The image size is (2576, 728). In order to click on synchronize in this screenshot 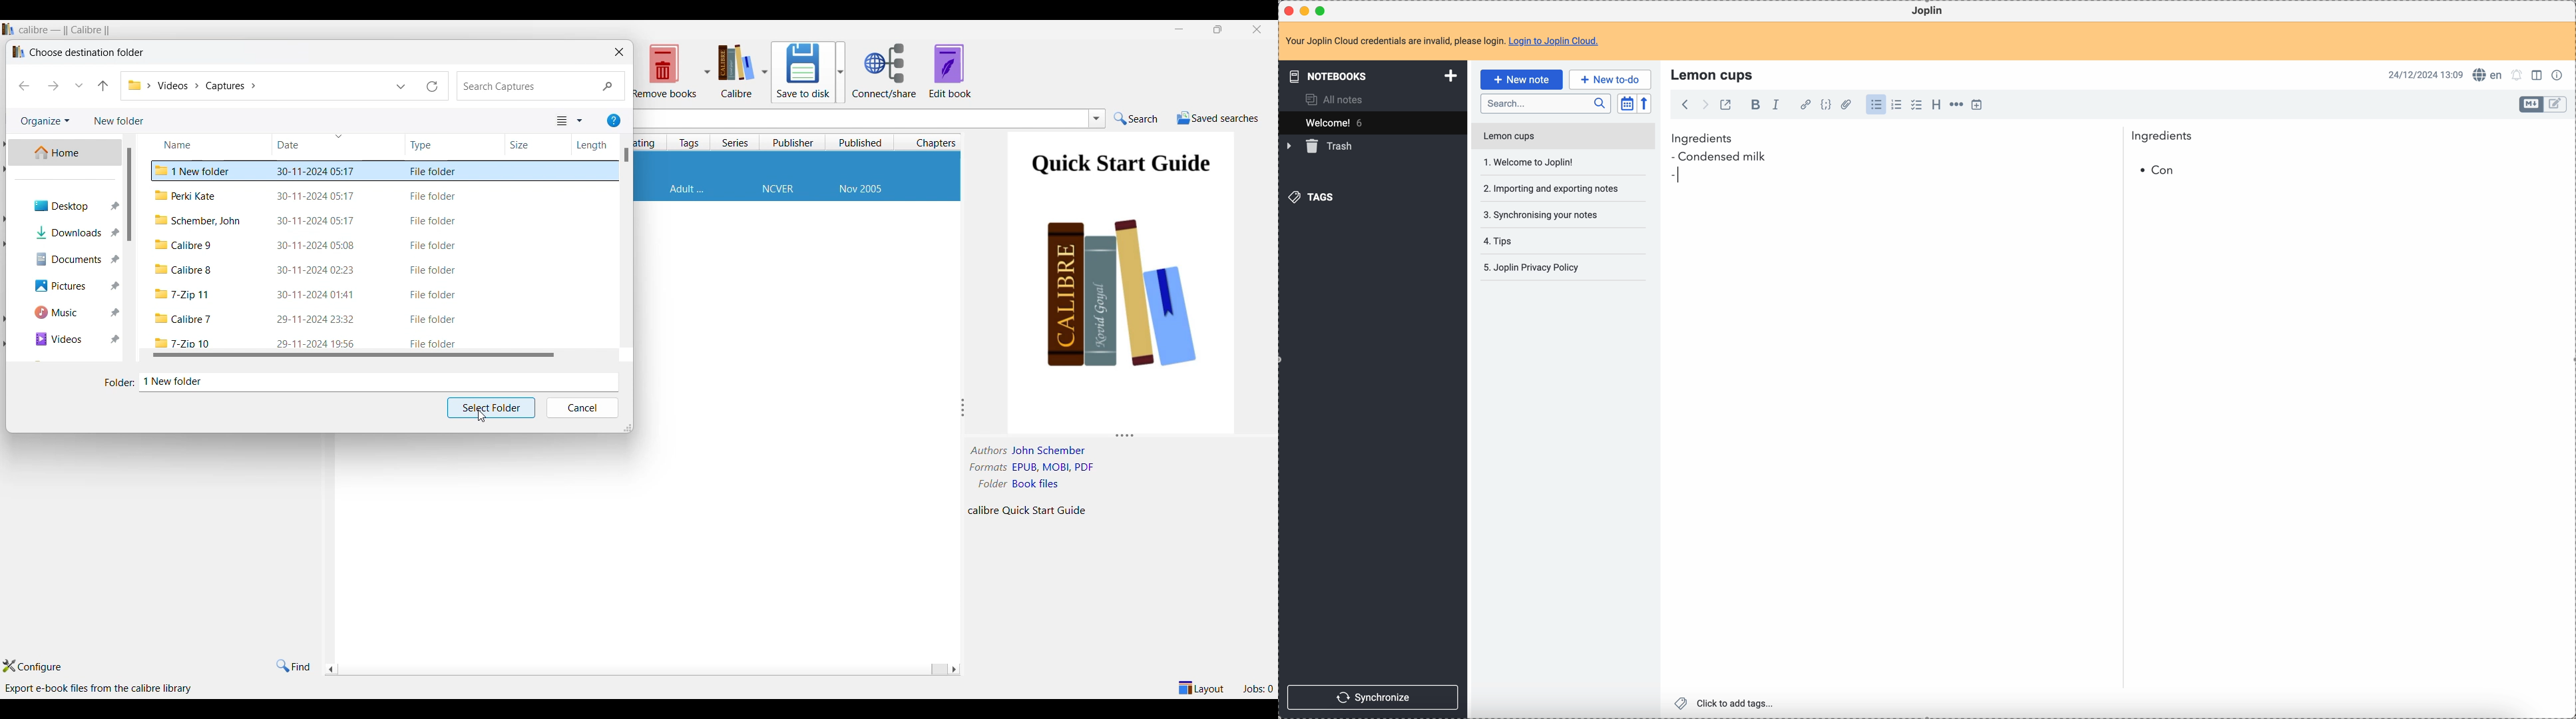, I will do `click(1373, 697)`.